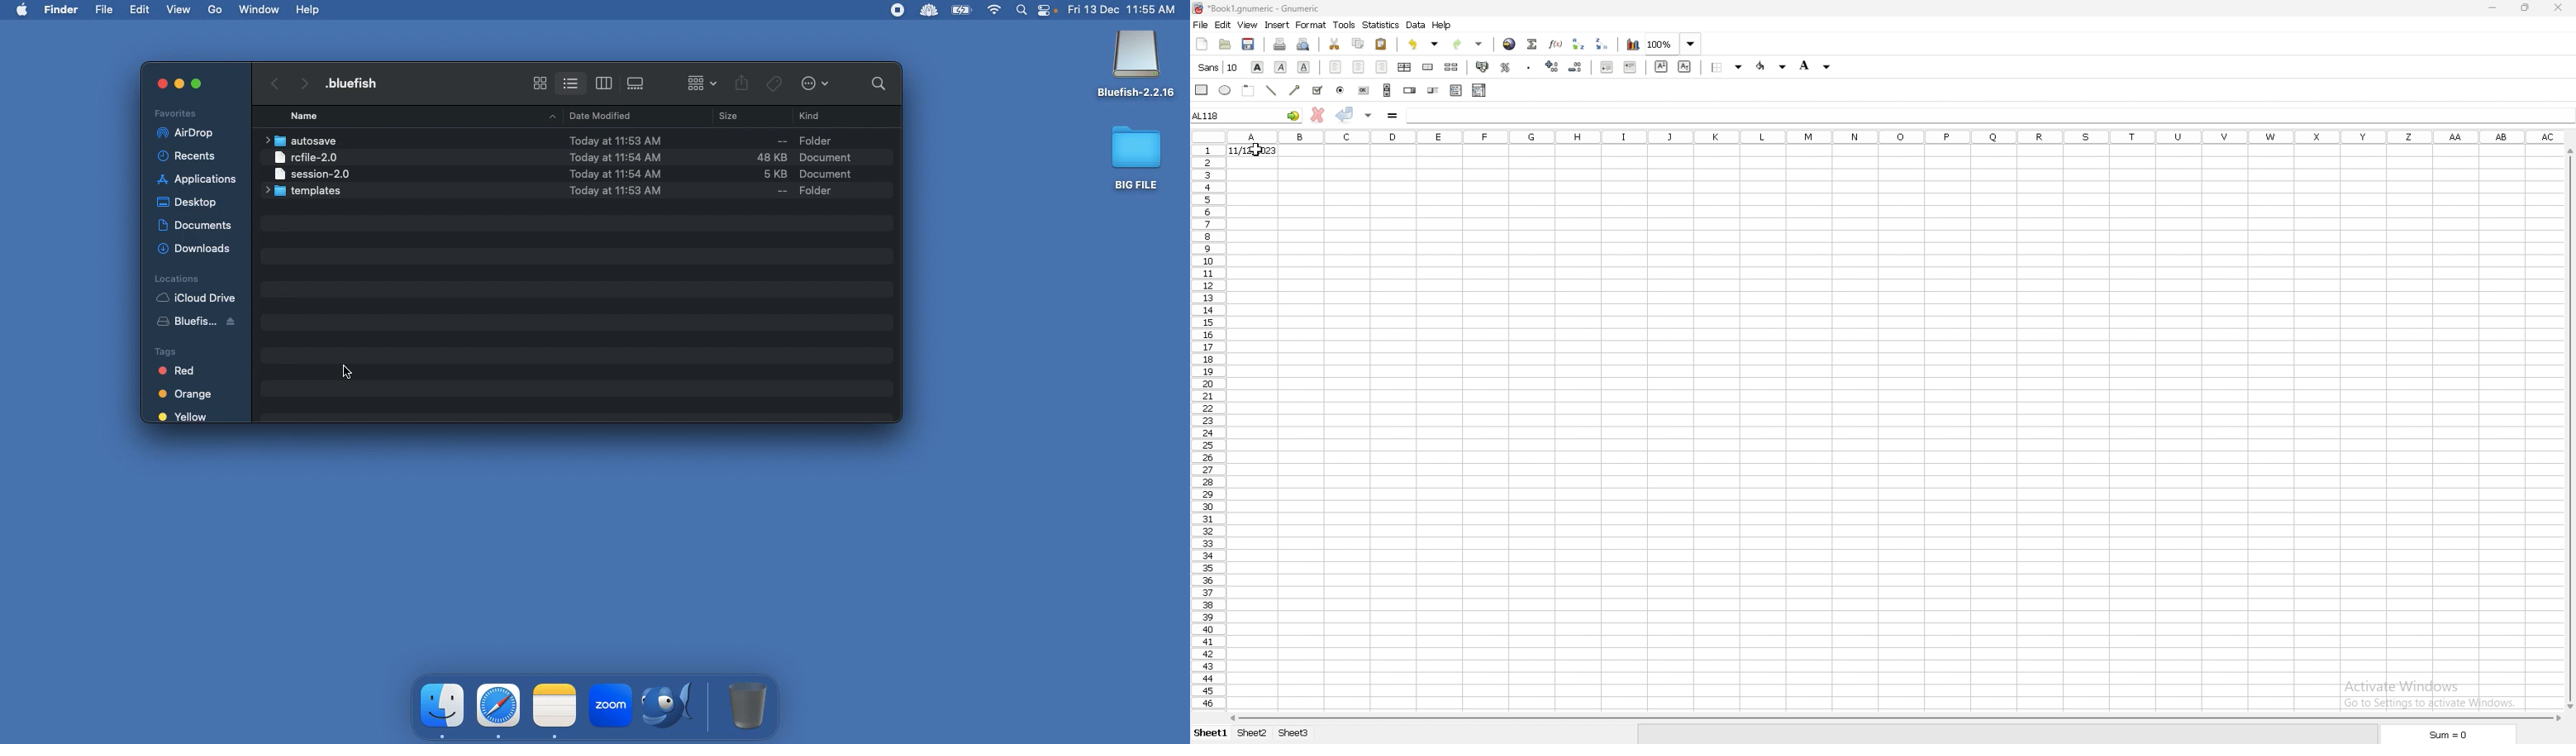  Describe the element at coordinates (62, 10) in the screenshot. I see `Finder ` at that location.